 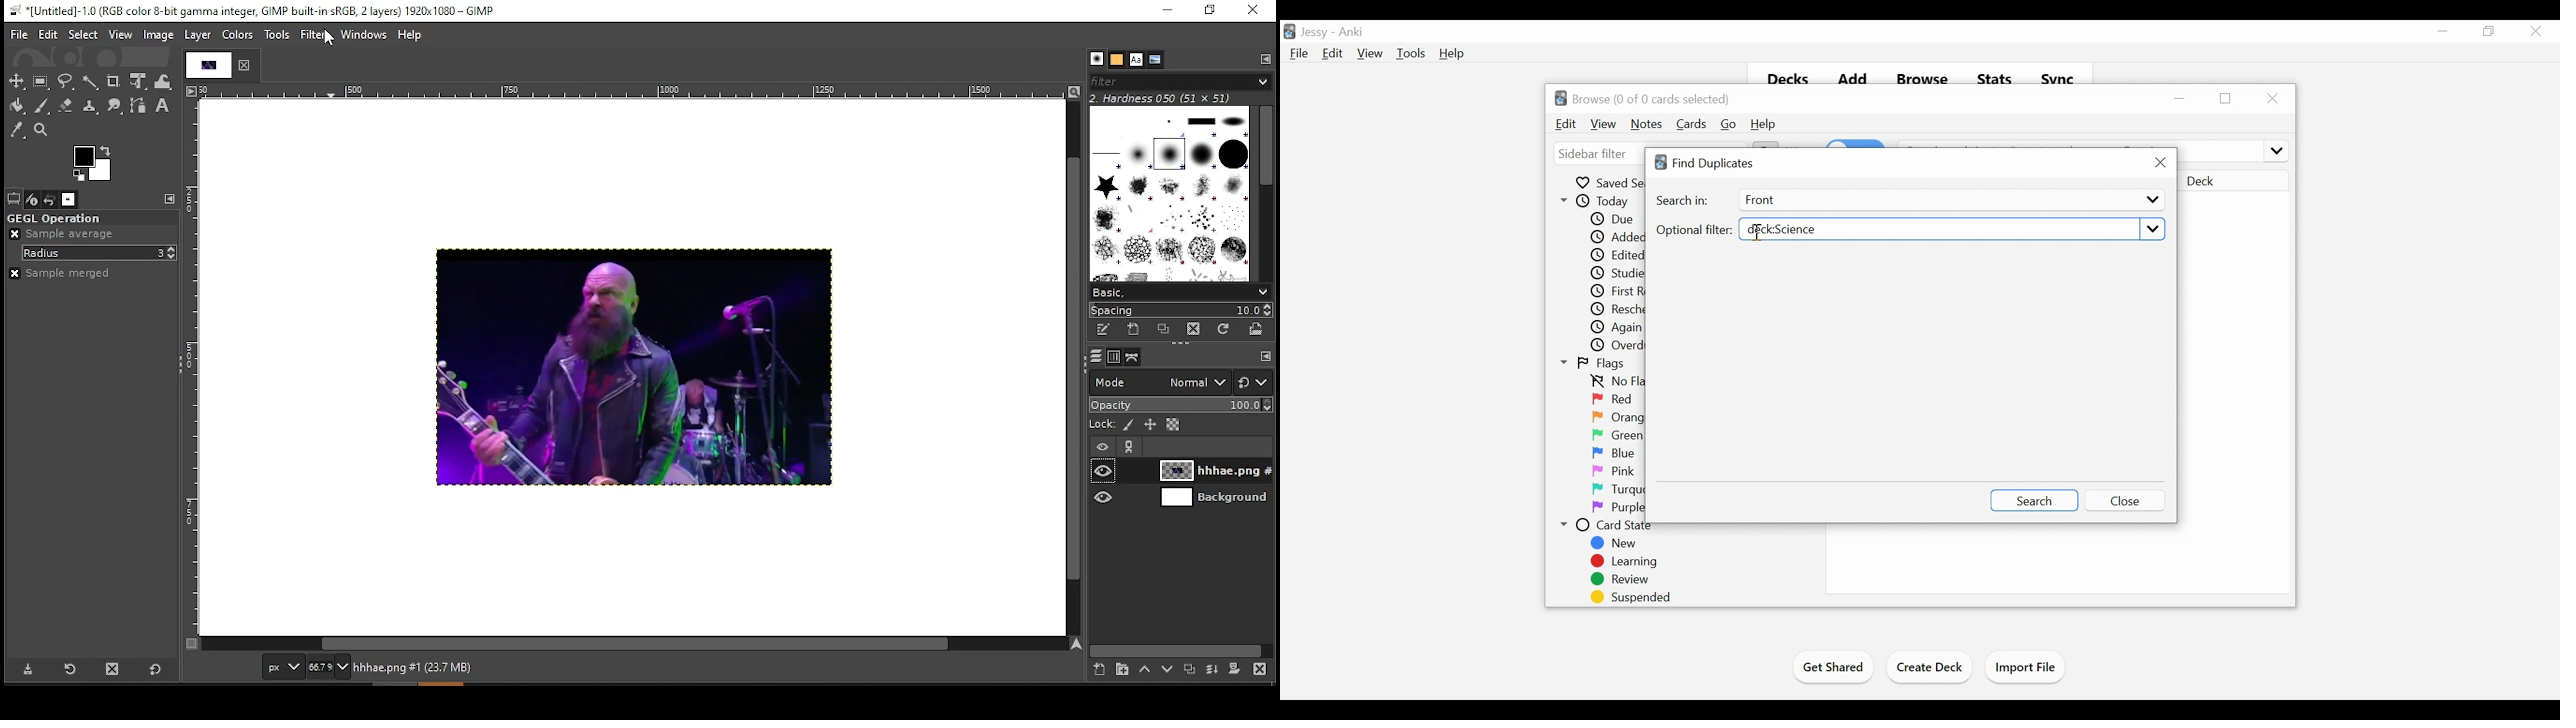 I want to click on Help, so click(x=1763, y=125).